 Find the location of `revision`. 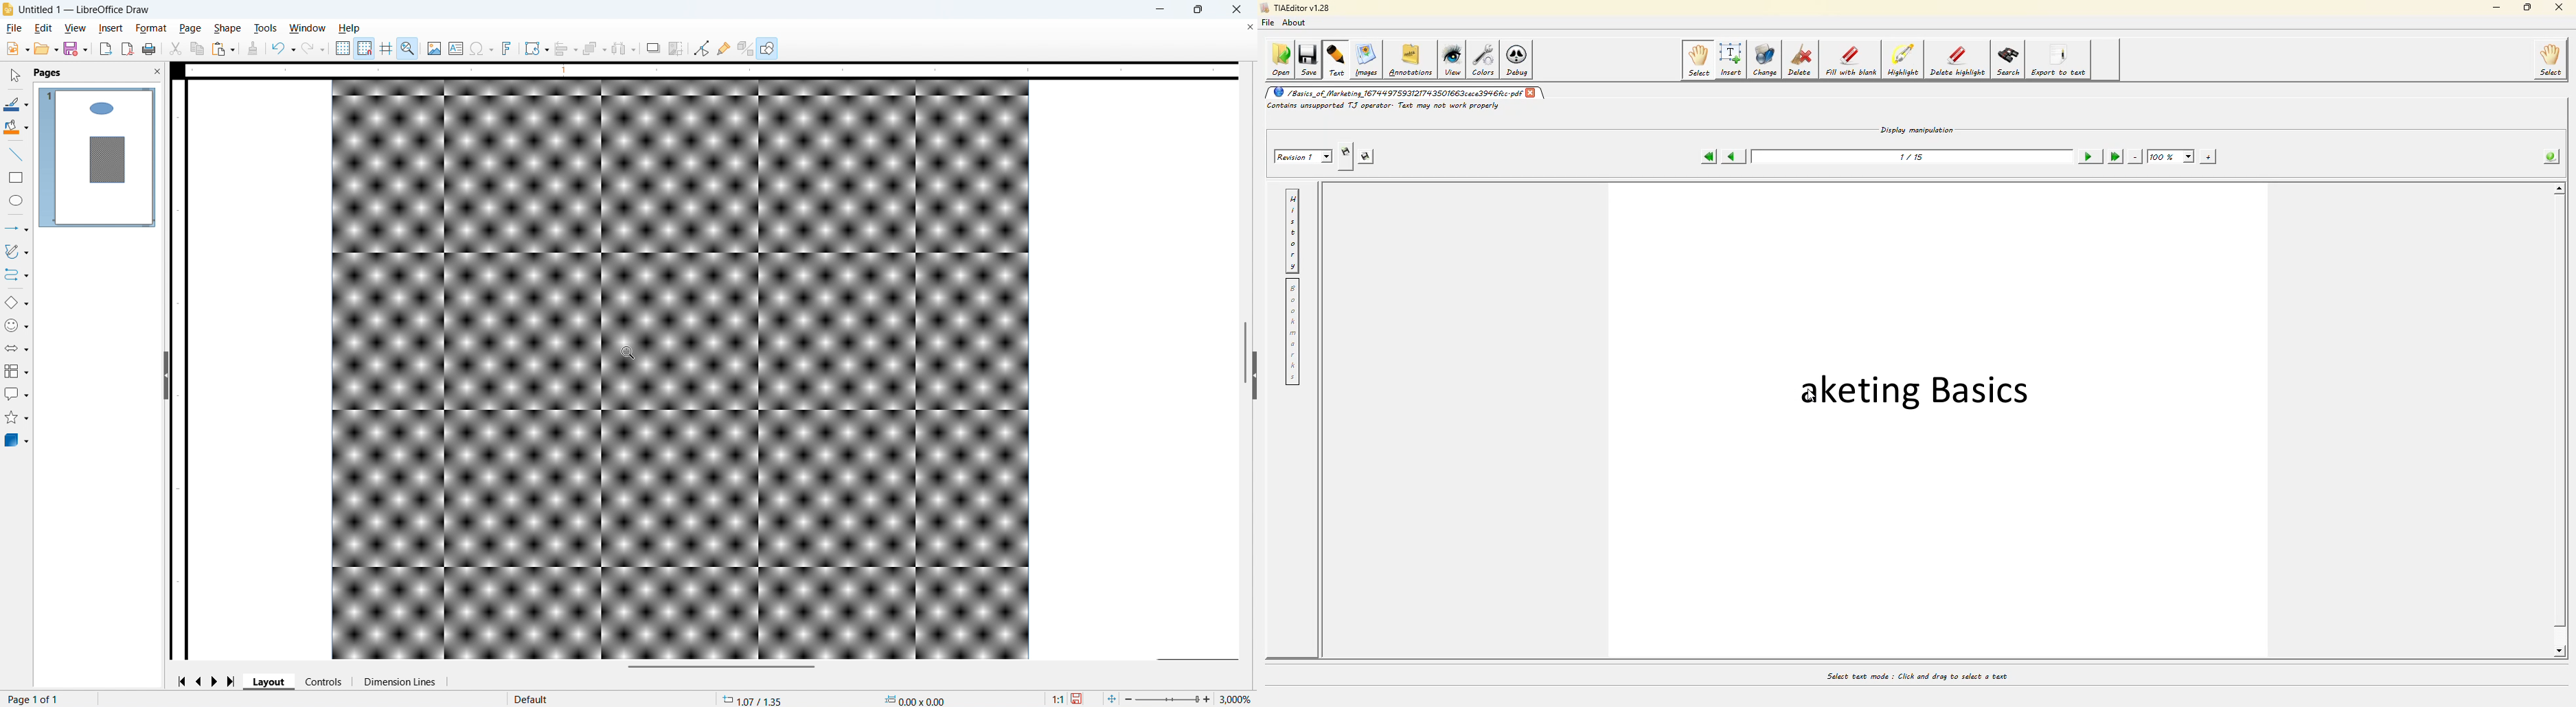

revision is located at coordinates (1301, 155).